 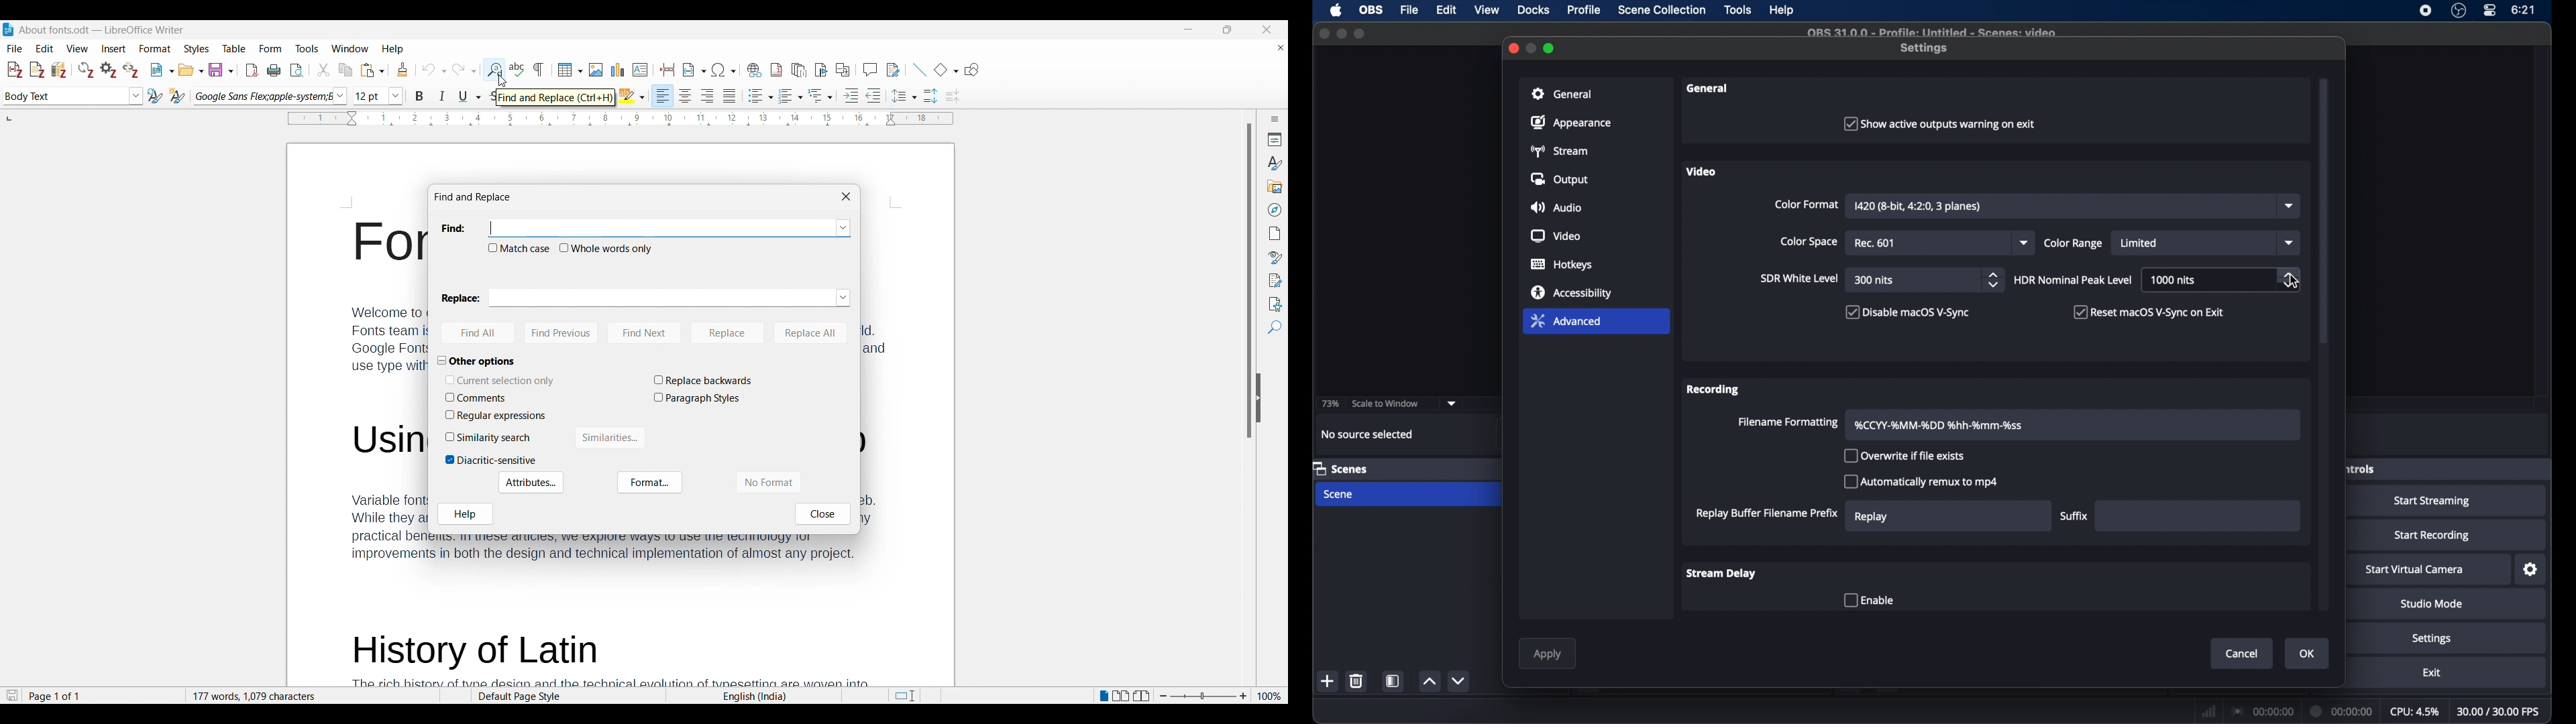 What do you see at coordinates (102, 697) in the screenshot?
I see `Current page w.r.t. total number of pages` at bounding box center [102, 697].